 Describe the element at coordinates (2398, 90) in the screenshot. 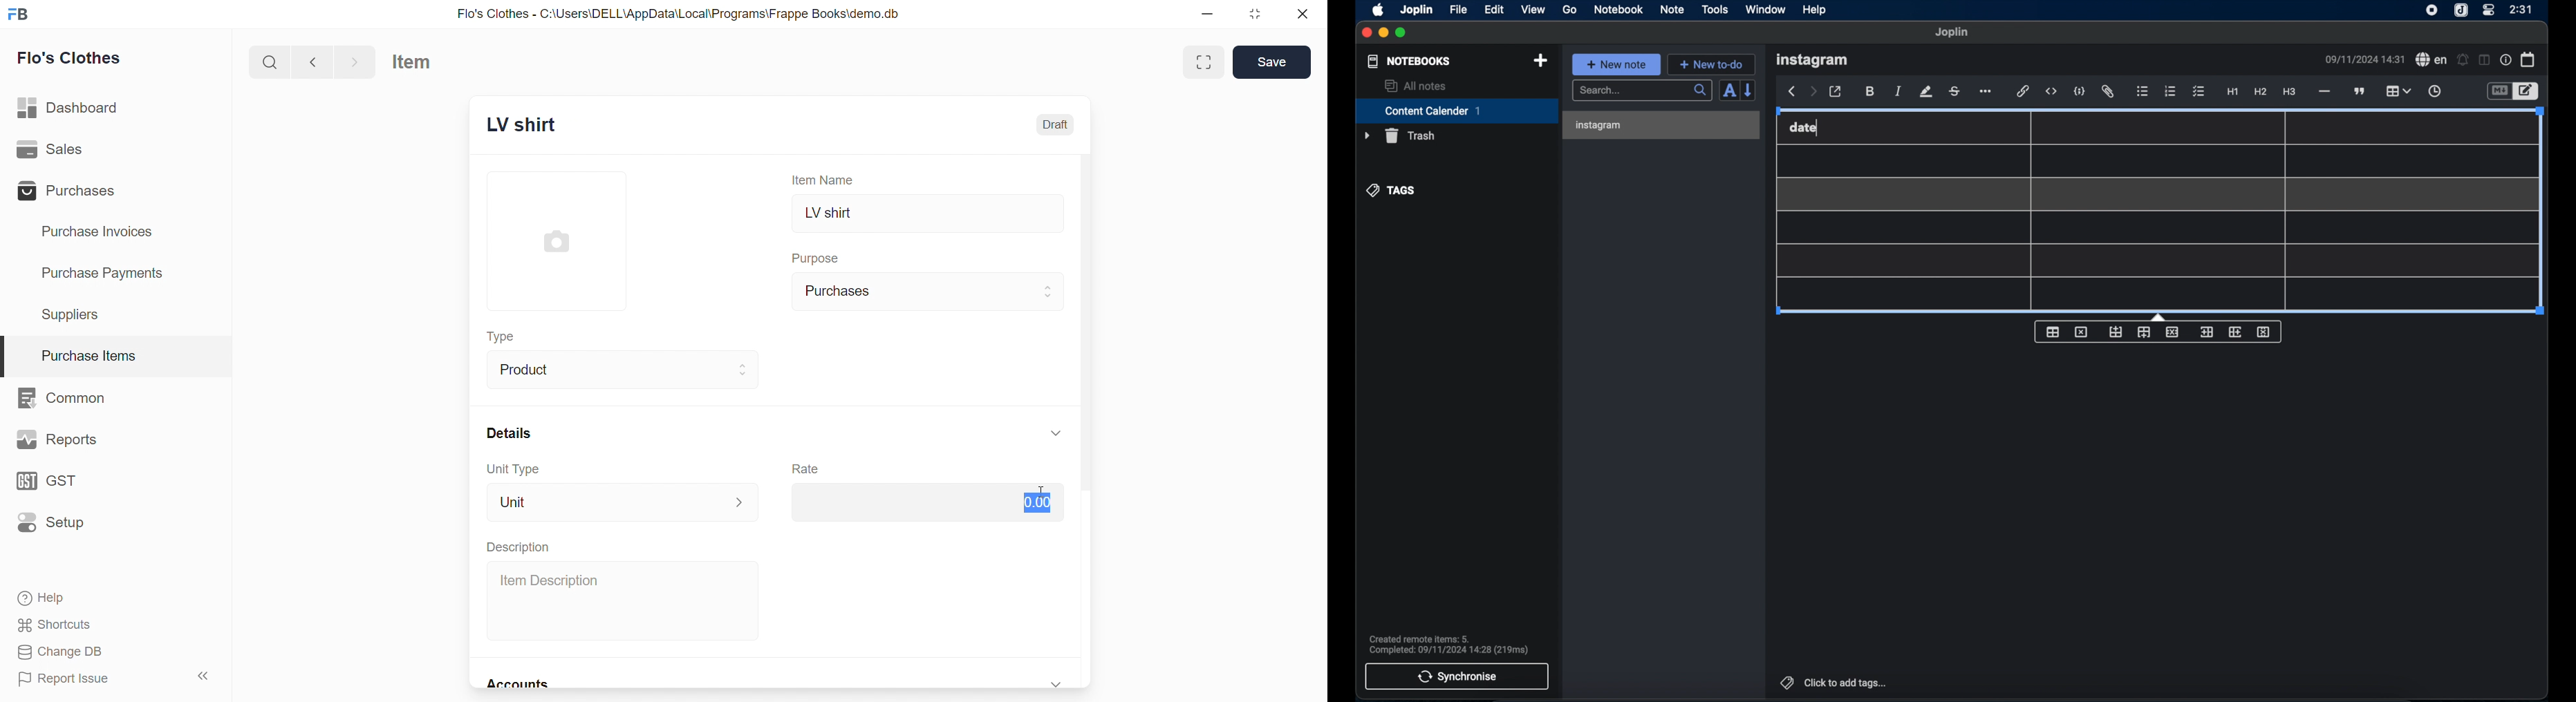

I see `table highlighted` at that location.